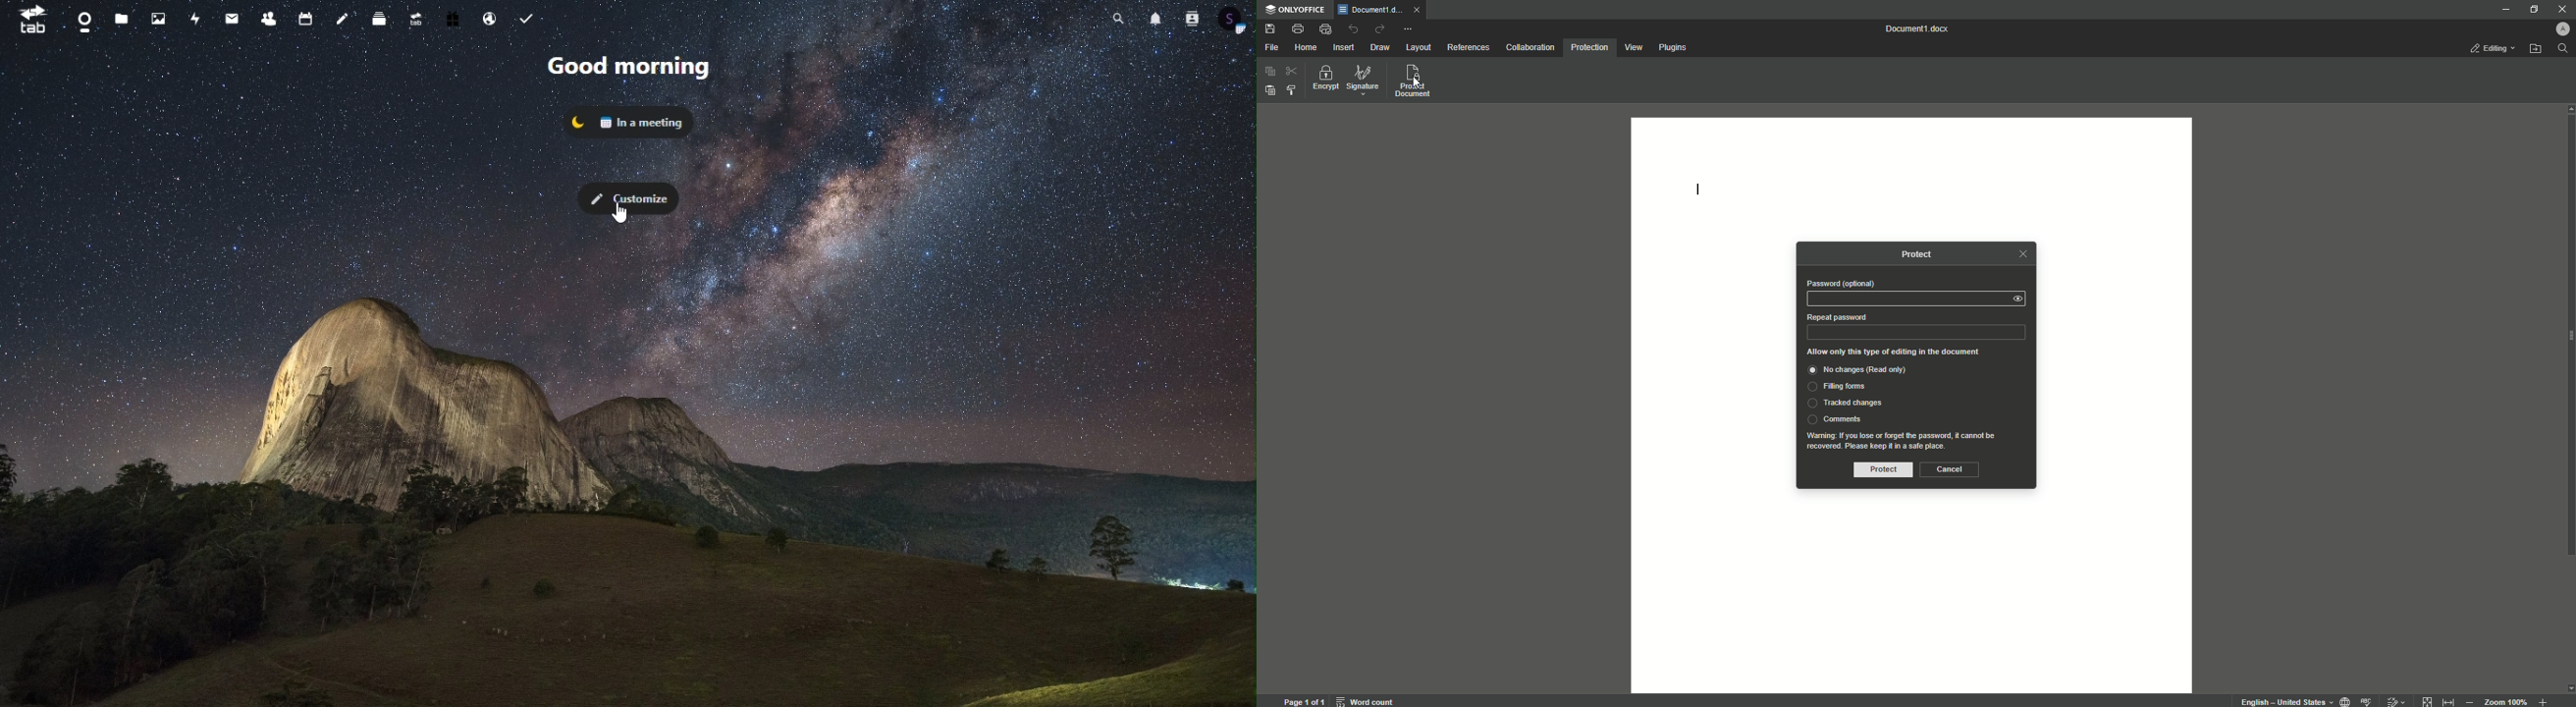  What do you see at coordinates (2566, 27) in the screenshot?
I see `Profile` at bounding box center [2566, 27].